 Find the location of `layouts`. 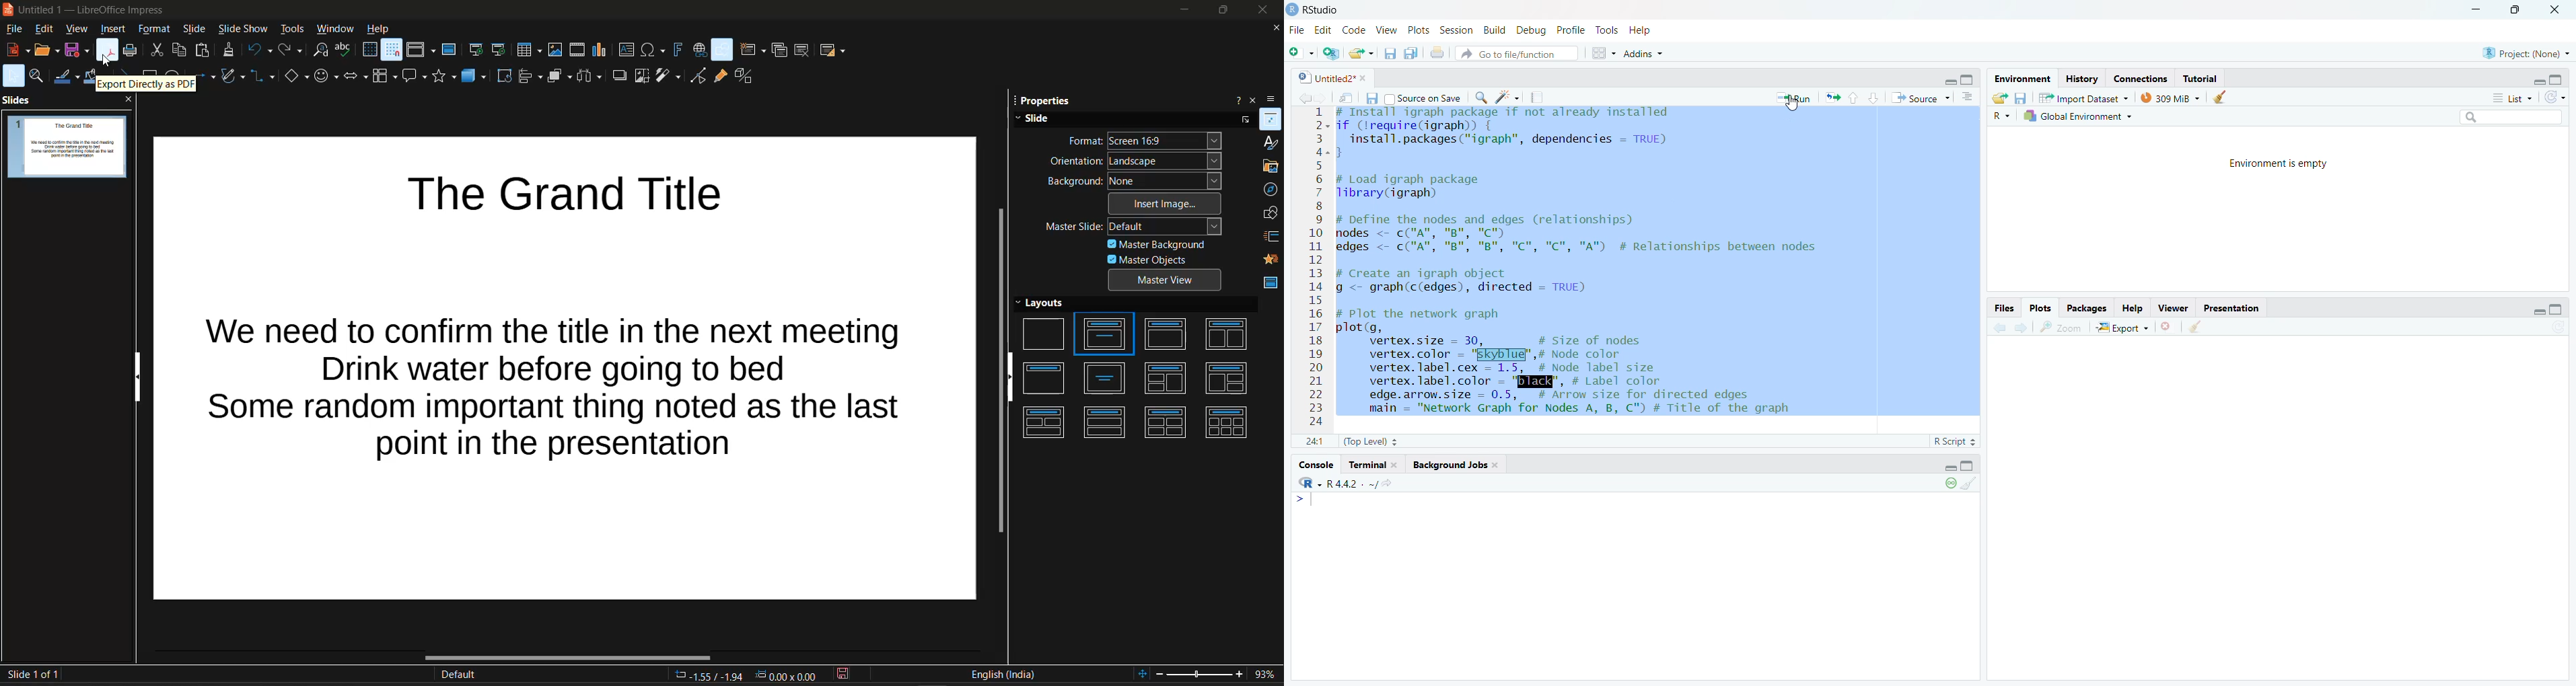

layouts is located at coordinates (1141, 373).